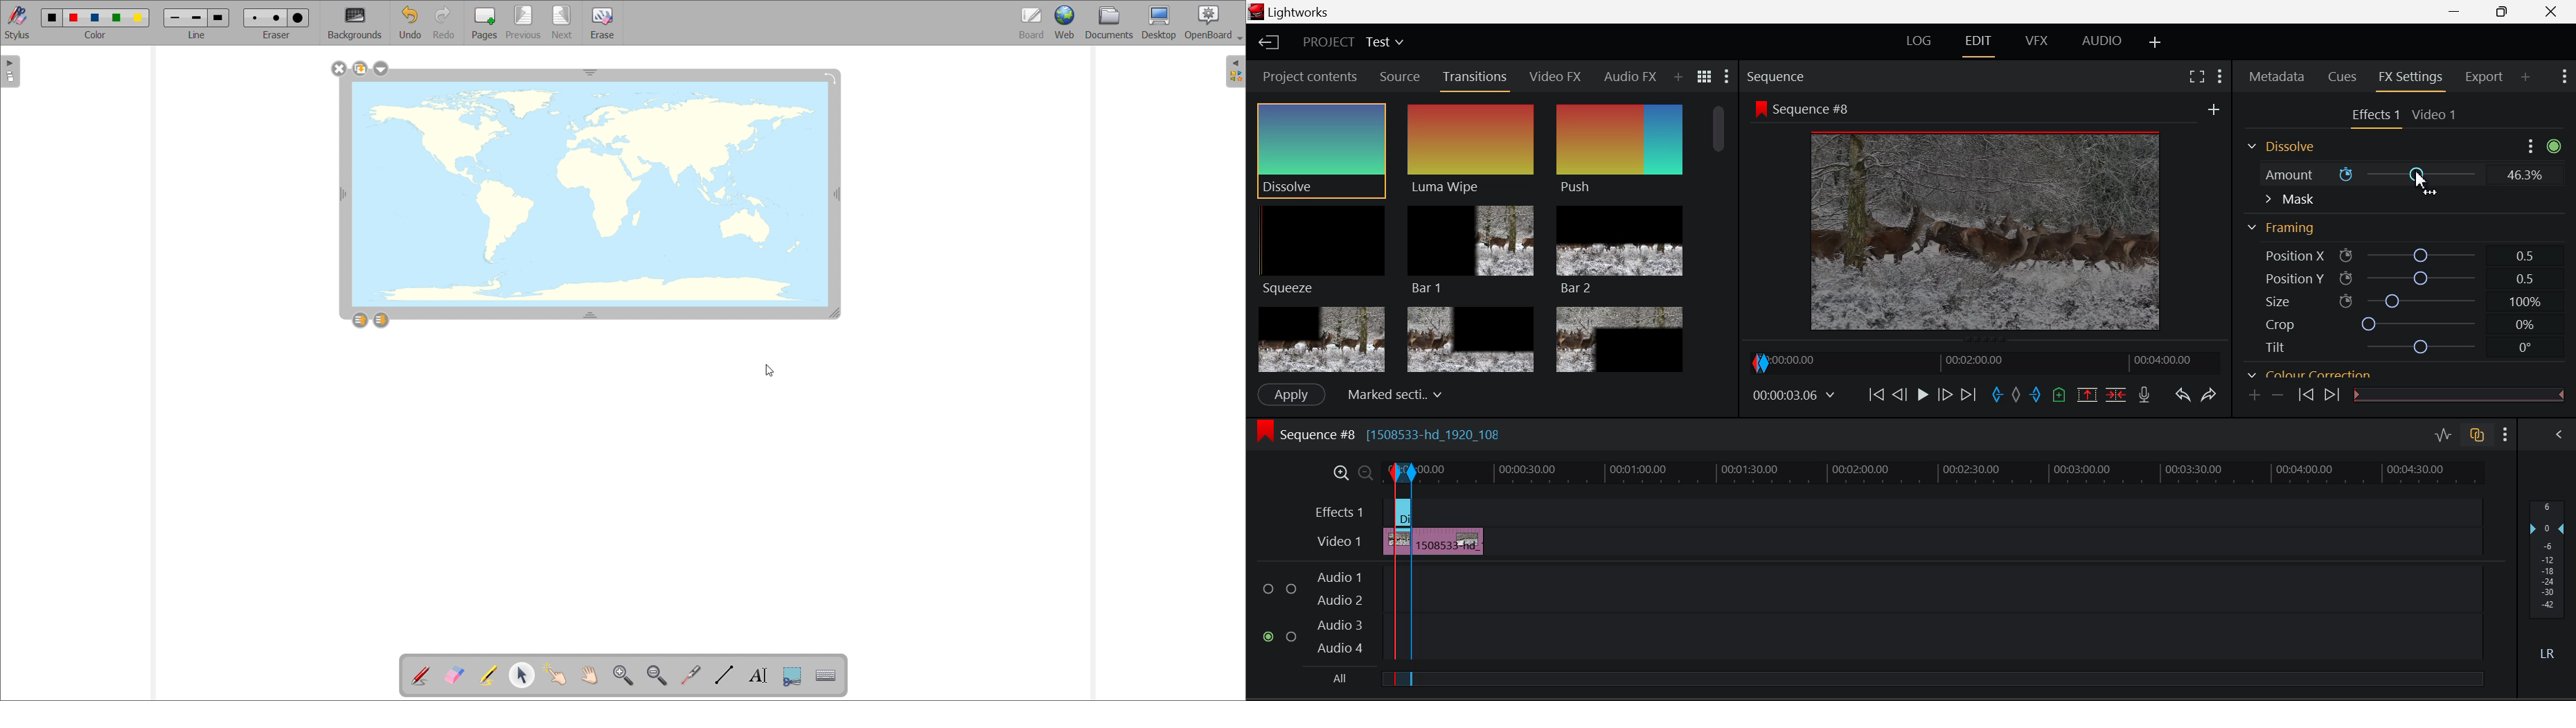 Image resolution: width=2576 pixels, height=728 pixels. I want to click on Audio 1, so click(1339, 572).